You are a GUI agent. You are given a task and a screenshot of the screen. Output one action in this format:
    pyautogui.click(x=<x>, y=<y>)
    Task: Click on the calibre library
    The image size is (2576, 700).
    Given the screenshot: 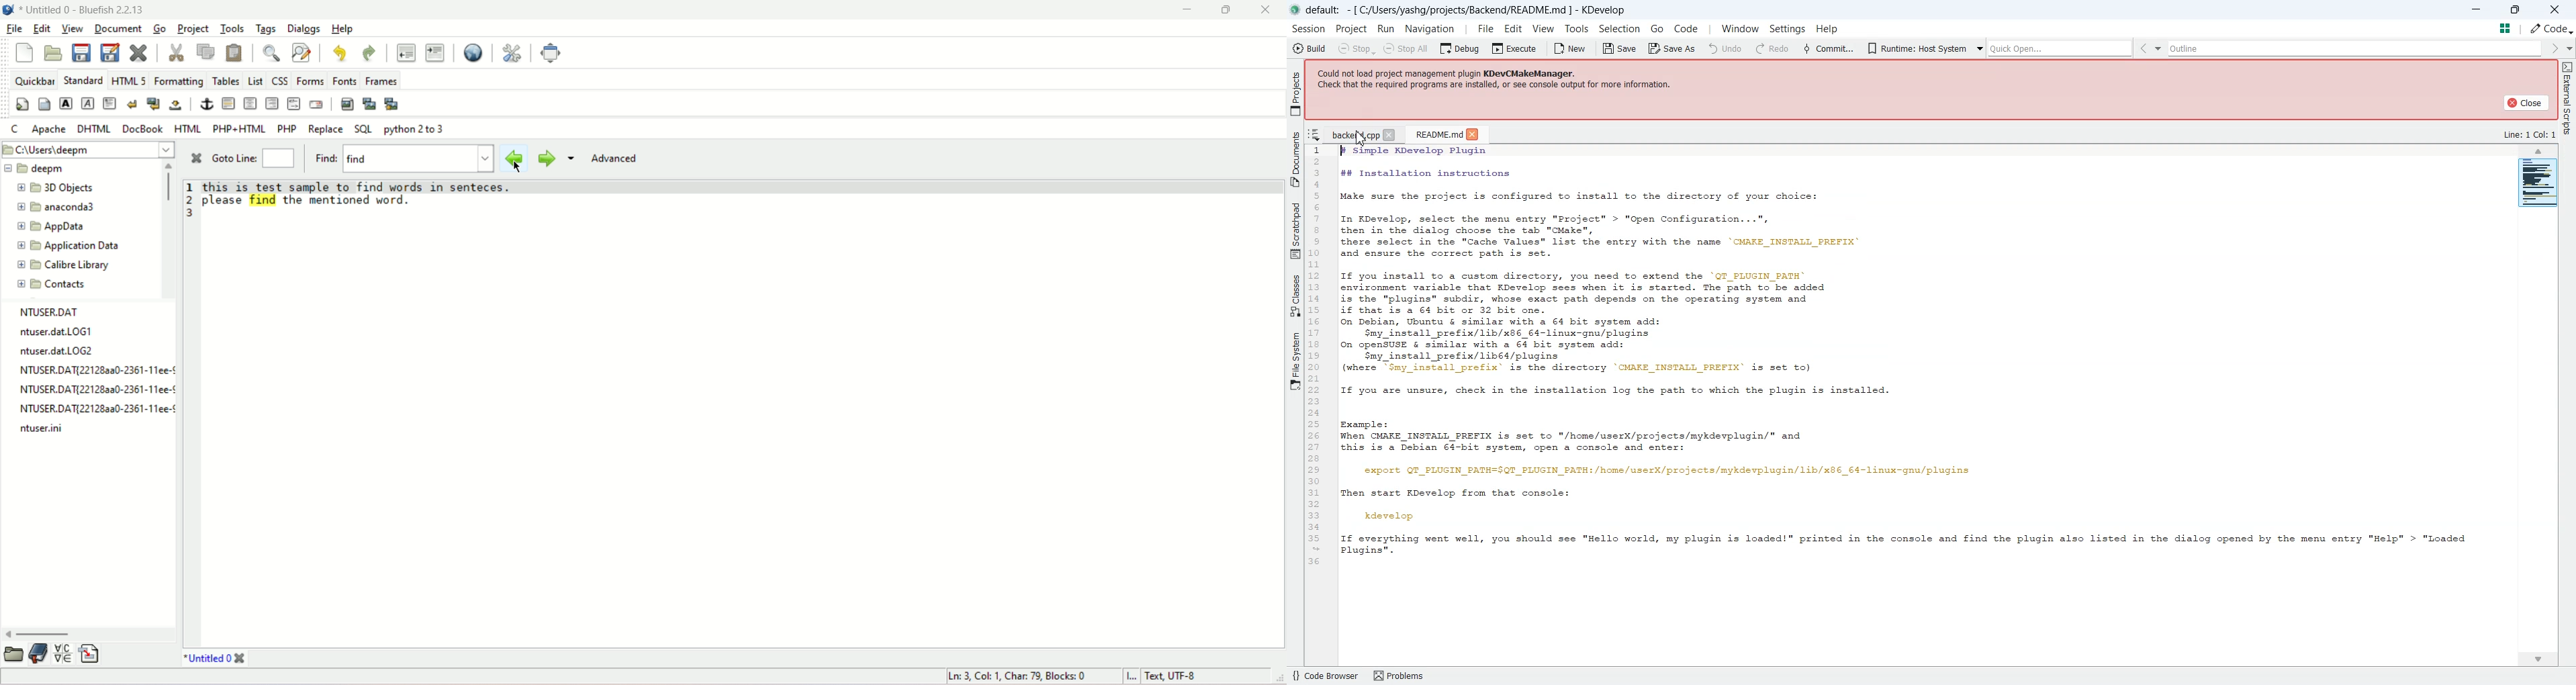 What is the action you would take?
    pyautogui.click(x=64, y=265)
    